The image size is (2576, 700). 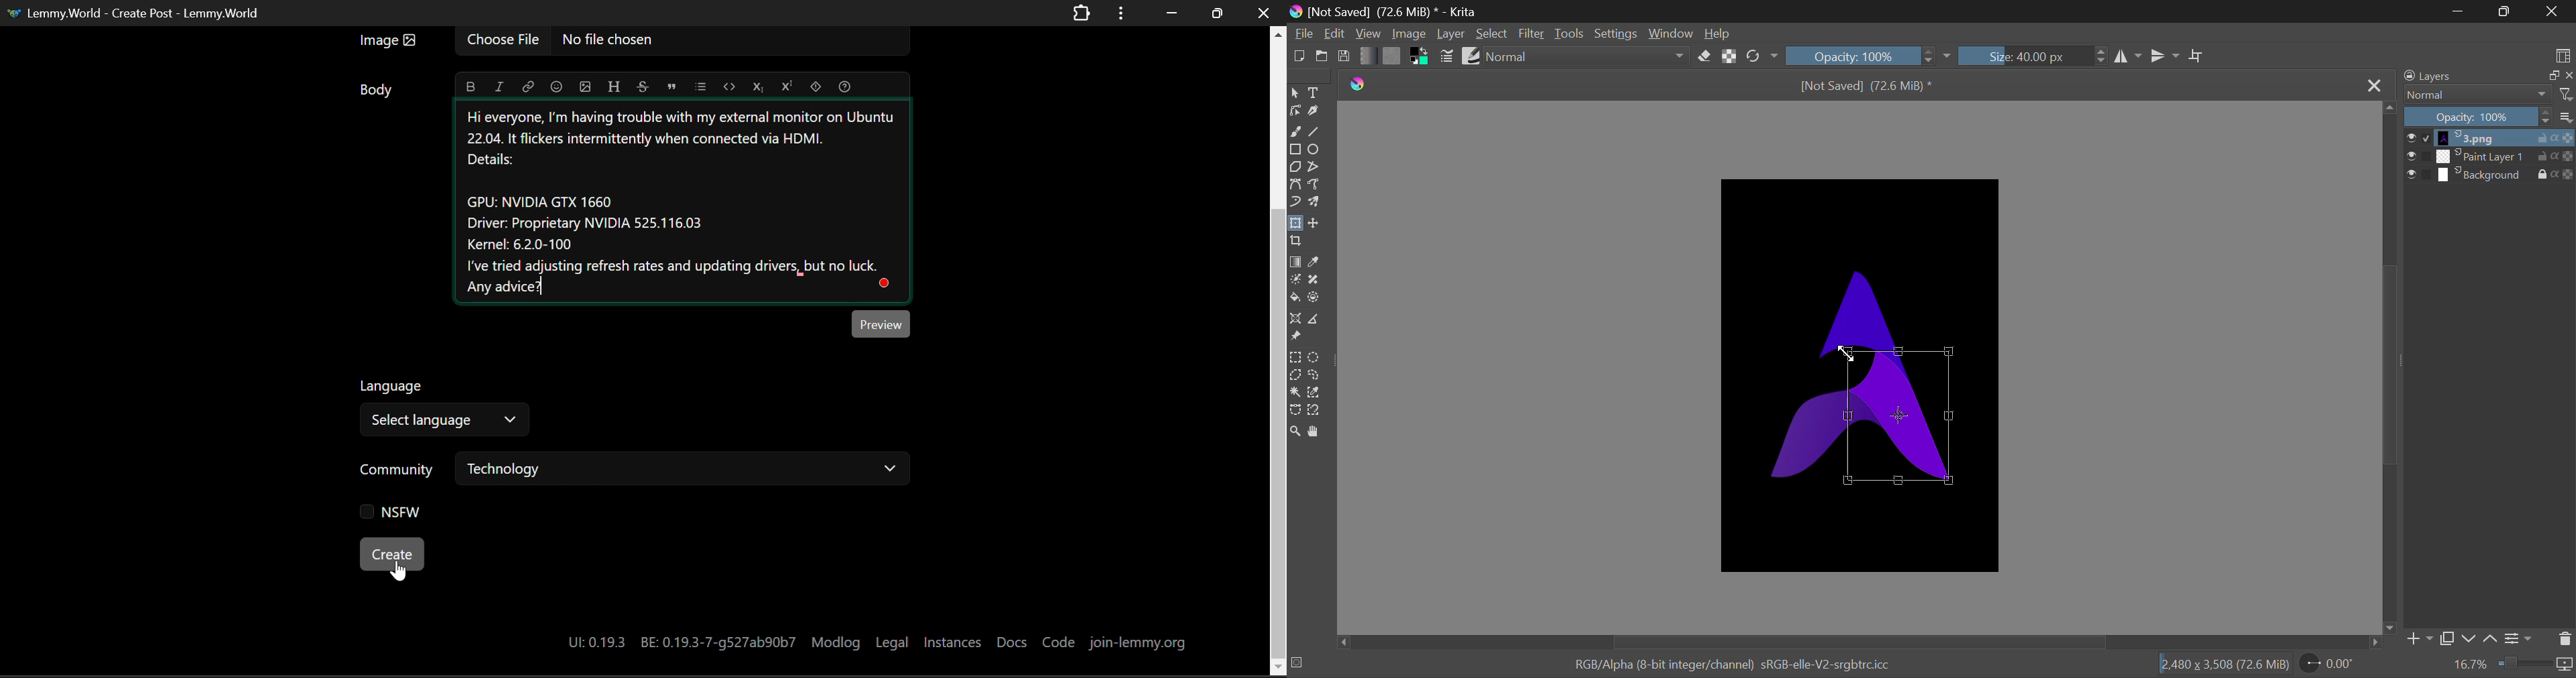 I want to click on Cursor Position, so click(x=1843, y=350).